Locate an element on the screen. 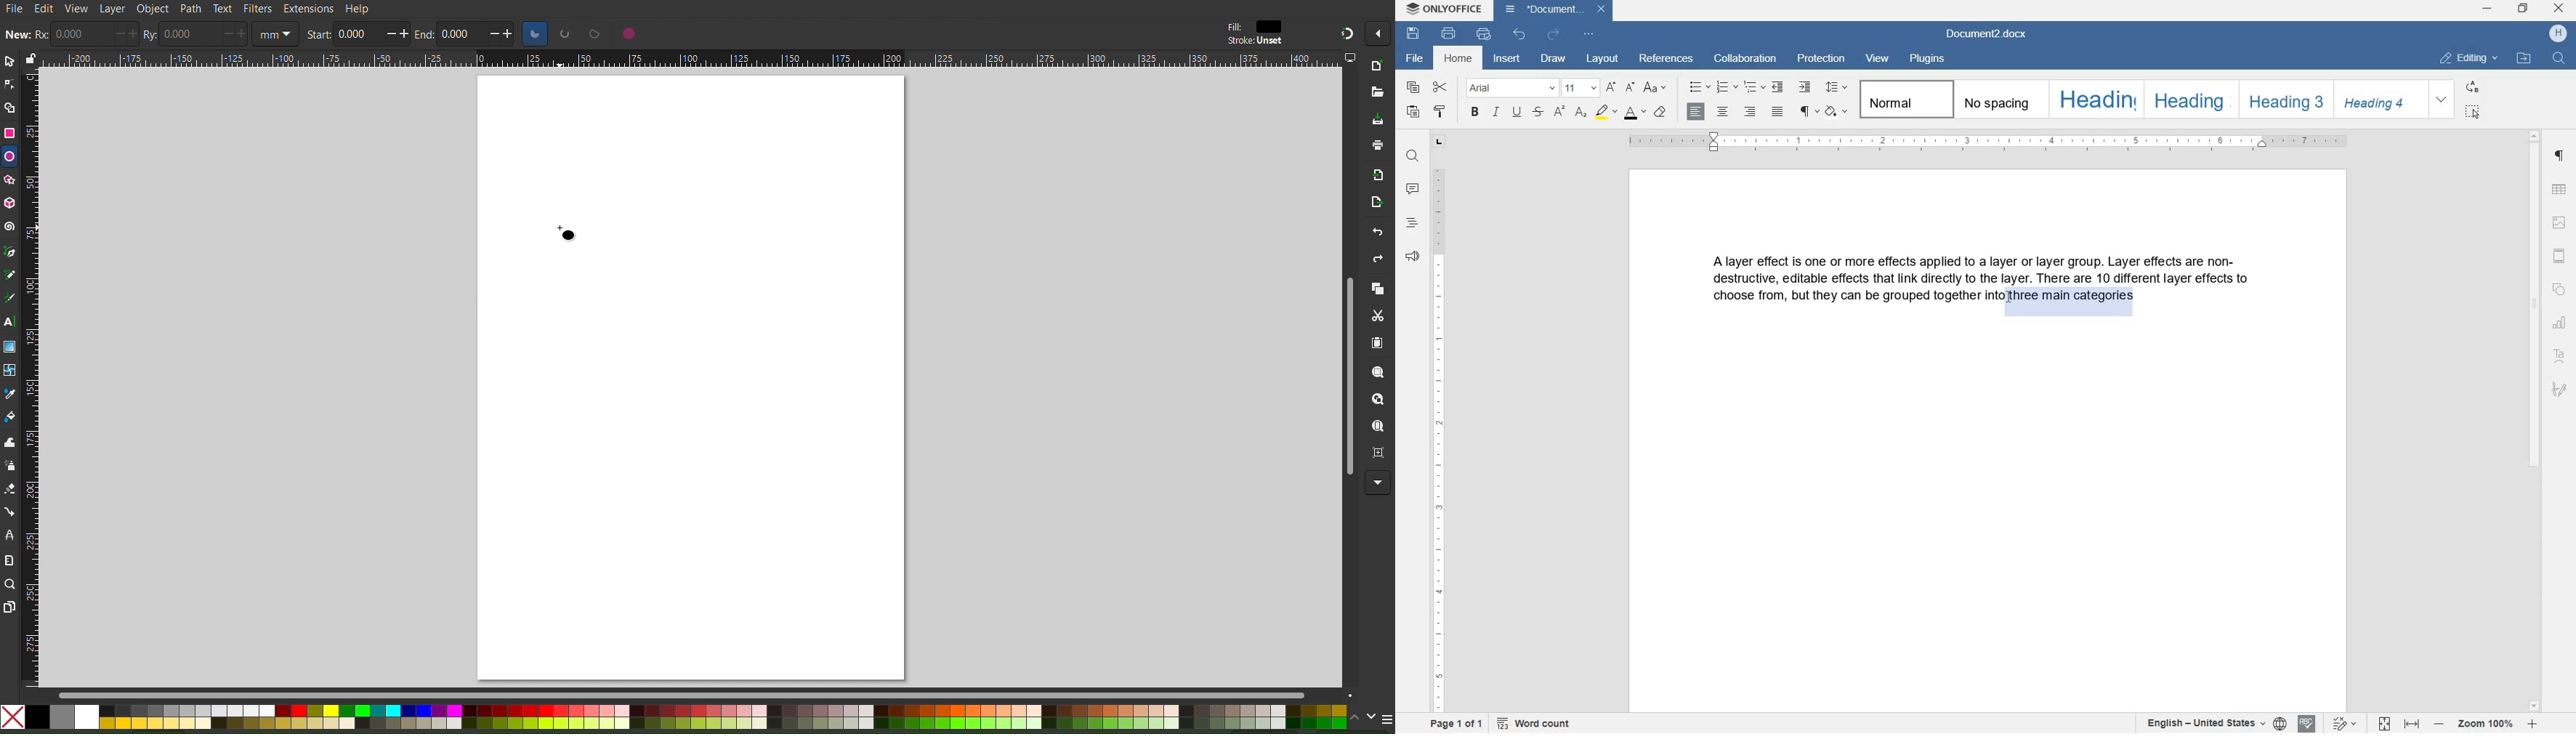 Image resolution: width=2576 pixels, height=756 pixels. font color  is located at coordinates (1636, 113).